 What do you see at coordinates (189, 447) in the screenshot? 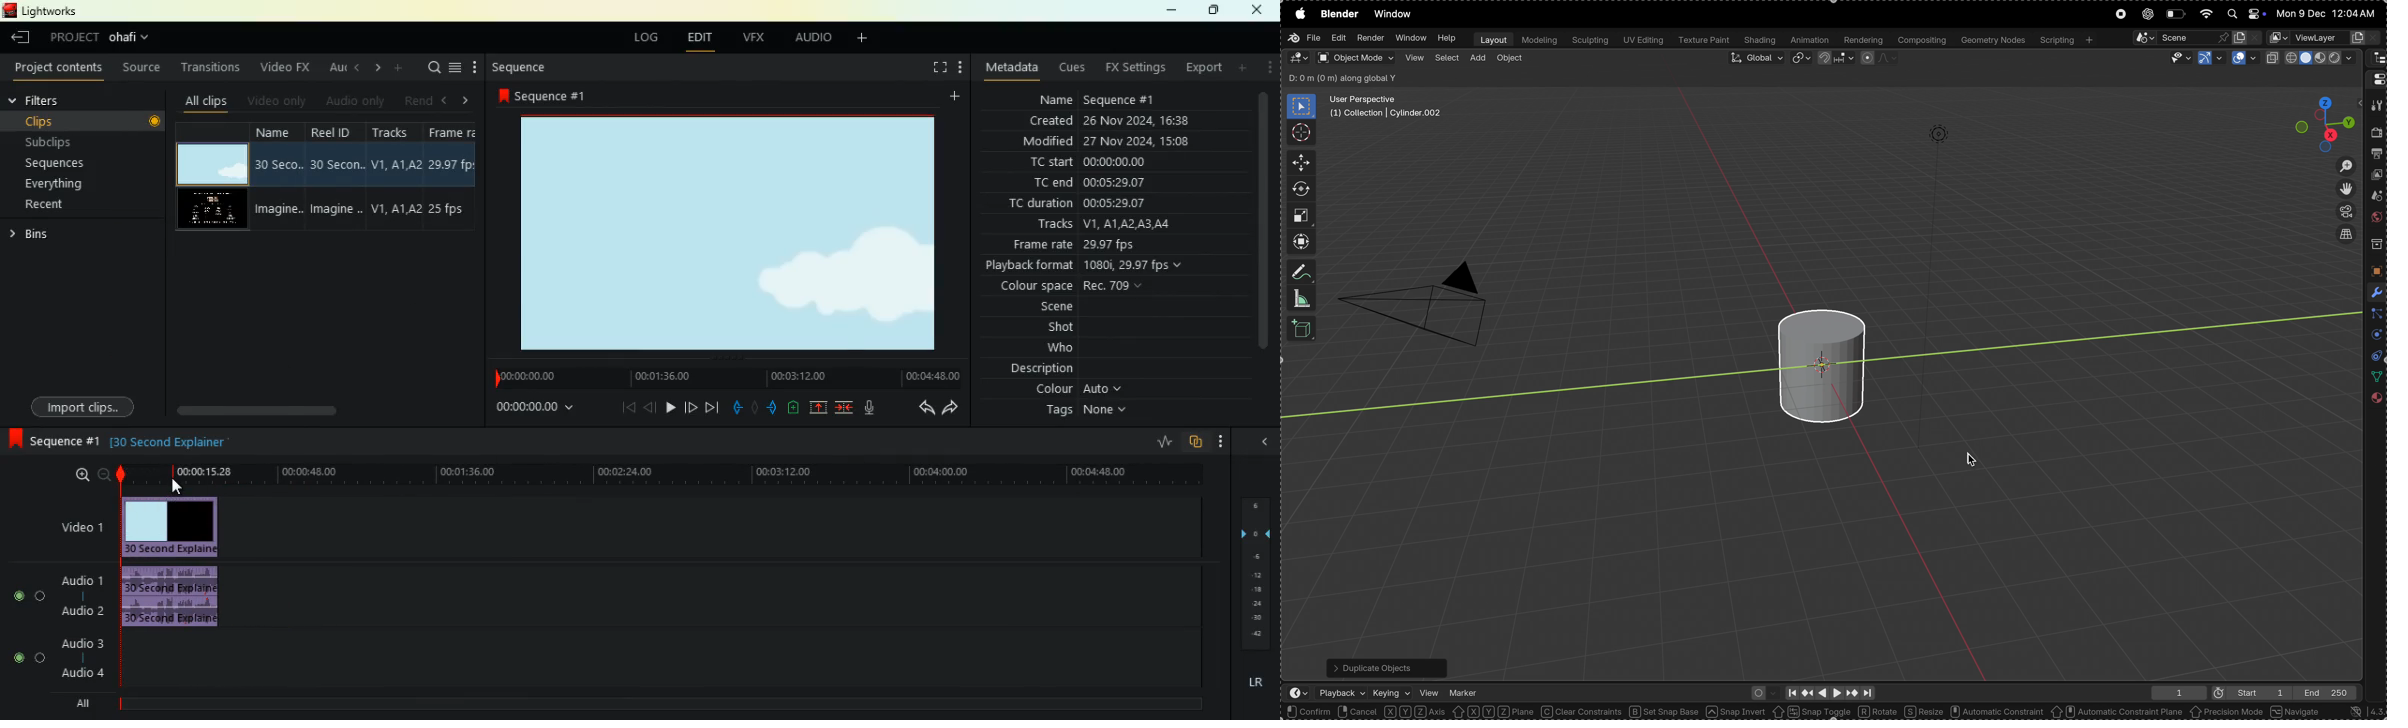
I see `text` at bounding box center [189, 447].